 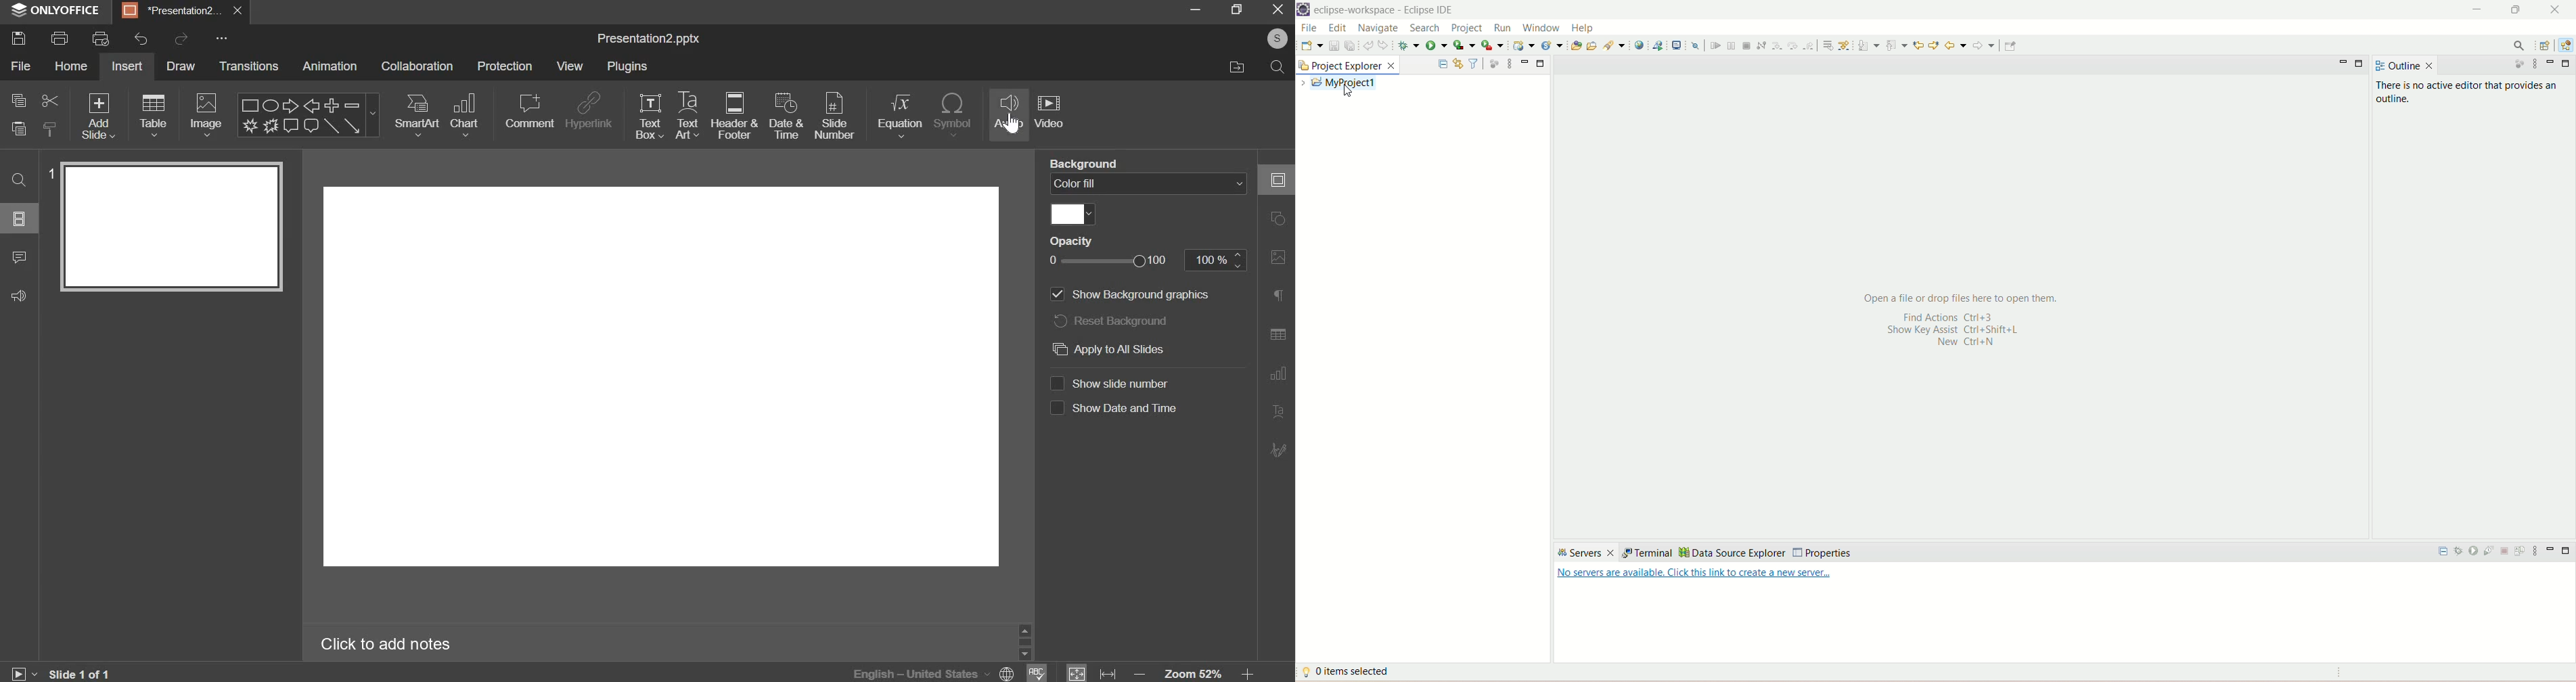 I want to click on date & time, so click(x=786, y=115).